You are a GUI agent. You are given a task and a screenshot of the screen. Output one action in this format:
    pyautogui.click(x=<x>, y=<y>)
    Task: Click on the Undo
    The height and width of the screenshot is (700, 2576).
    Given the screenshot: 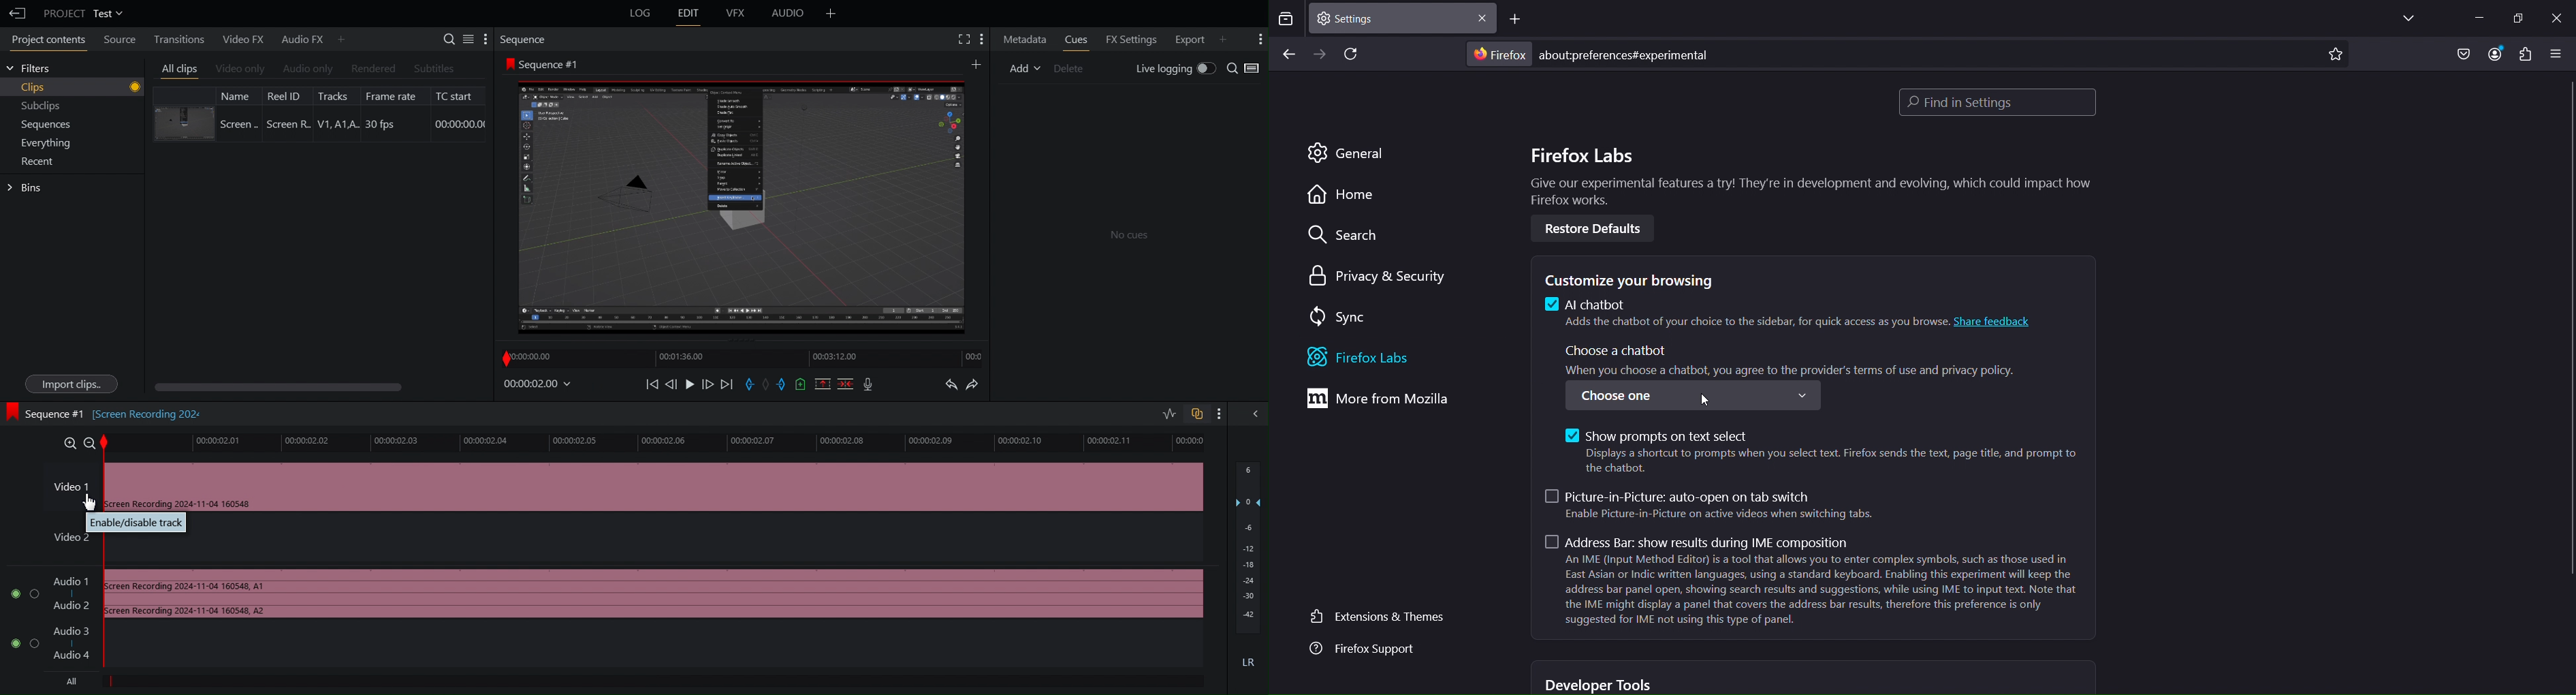 What is the action you would take?
    pyautogui.click(x=951, y=385)
    